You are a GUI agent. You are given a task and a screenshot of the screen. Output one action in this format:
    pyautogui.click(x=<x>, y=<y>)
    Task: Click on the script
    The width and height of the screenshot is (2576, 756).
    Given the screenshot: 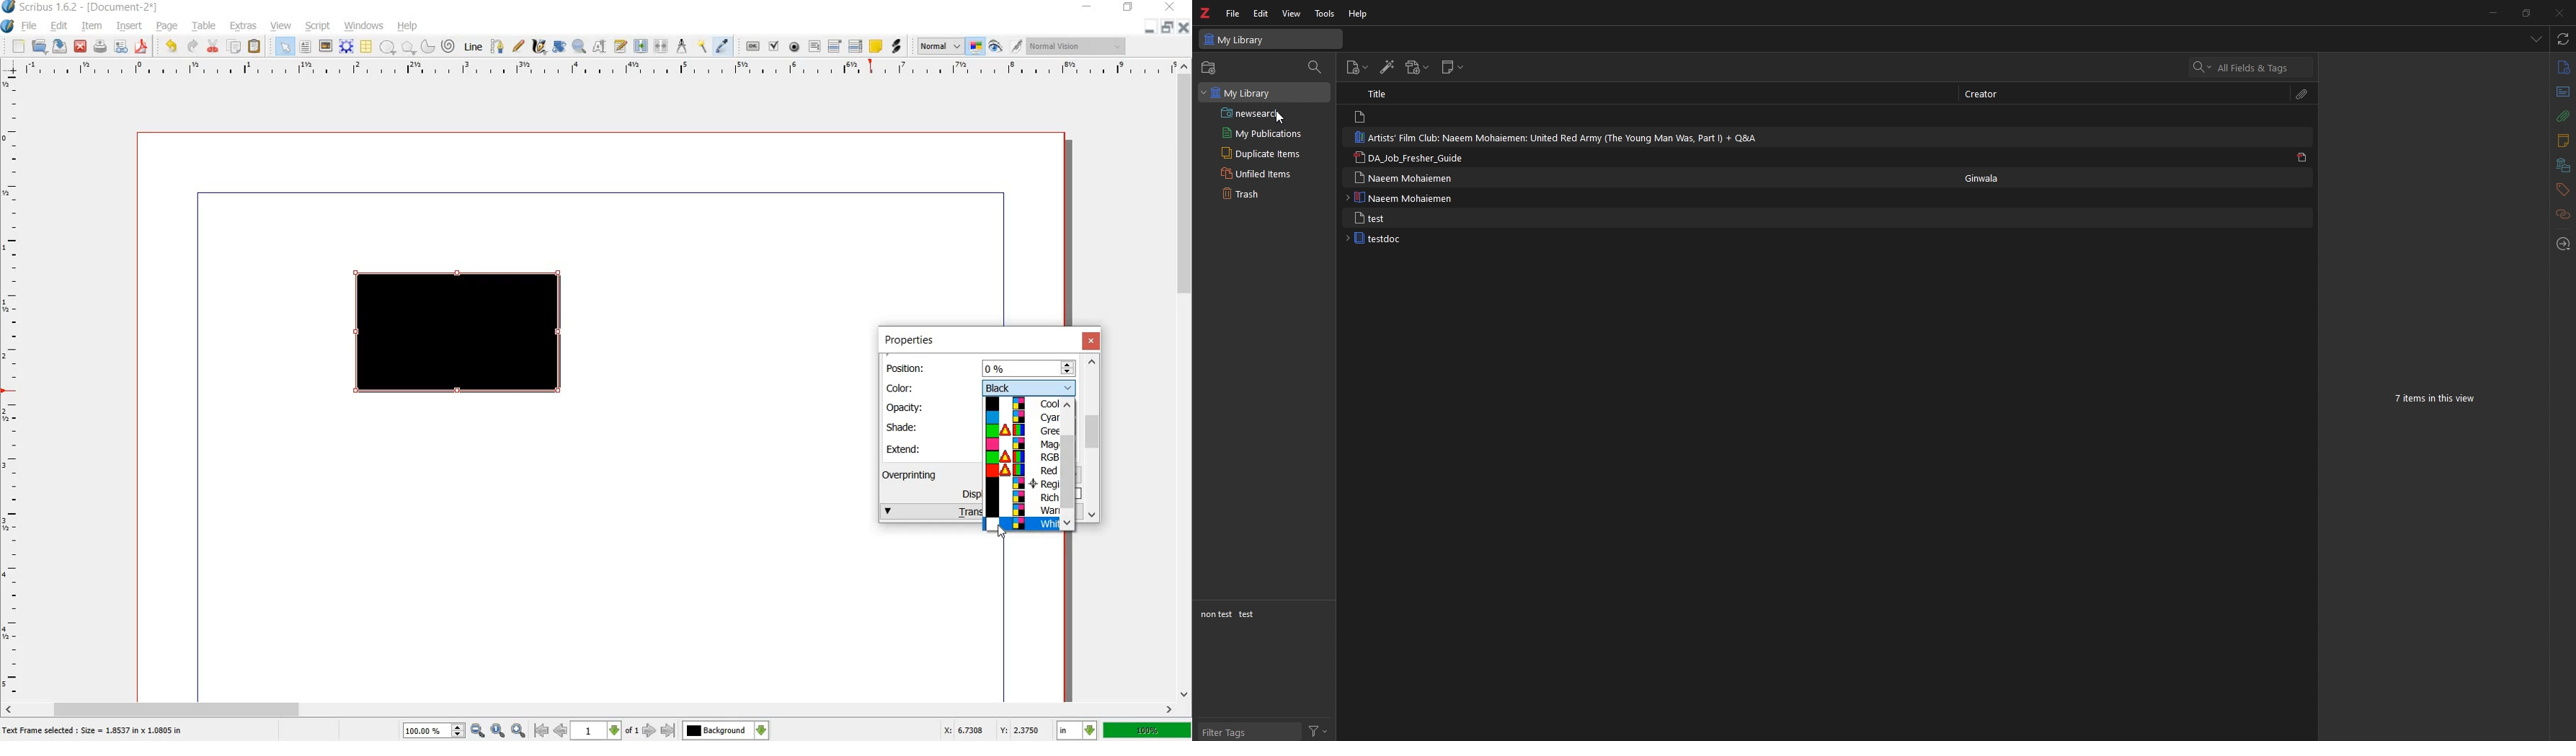 What is the action you would take?
    pyautogui.click(x=319, y=26)
    